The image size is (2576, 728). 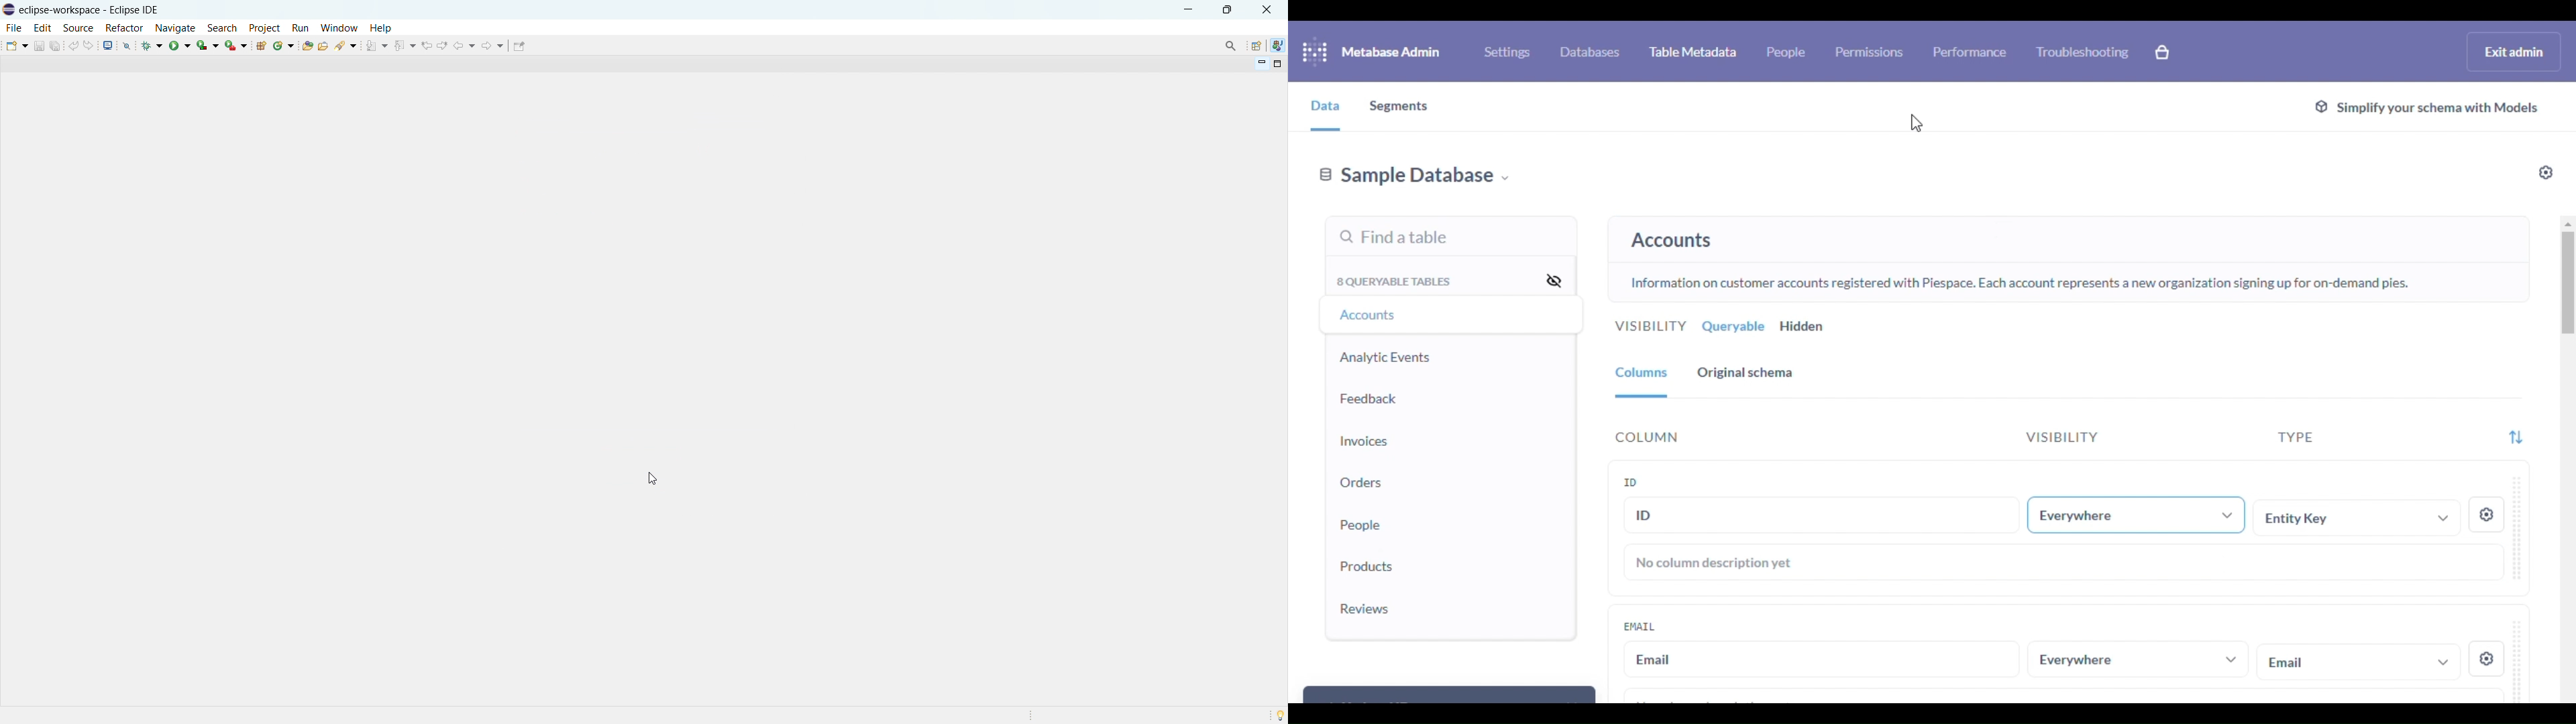 What do you see at coordinates (1648, 438) in the screenshot?
I see `column` at bounding box center [1648, 438].